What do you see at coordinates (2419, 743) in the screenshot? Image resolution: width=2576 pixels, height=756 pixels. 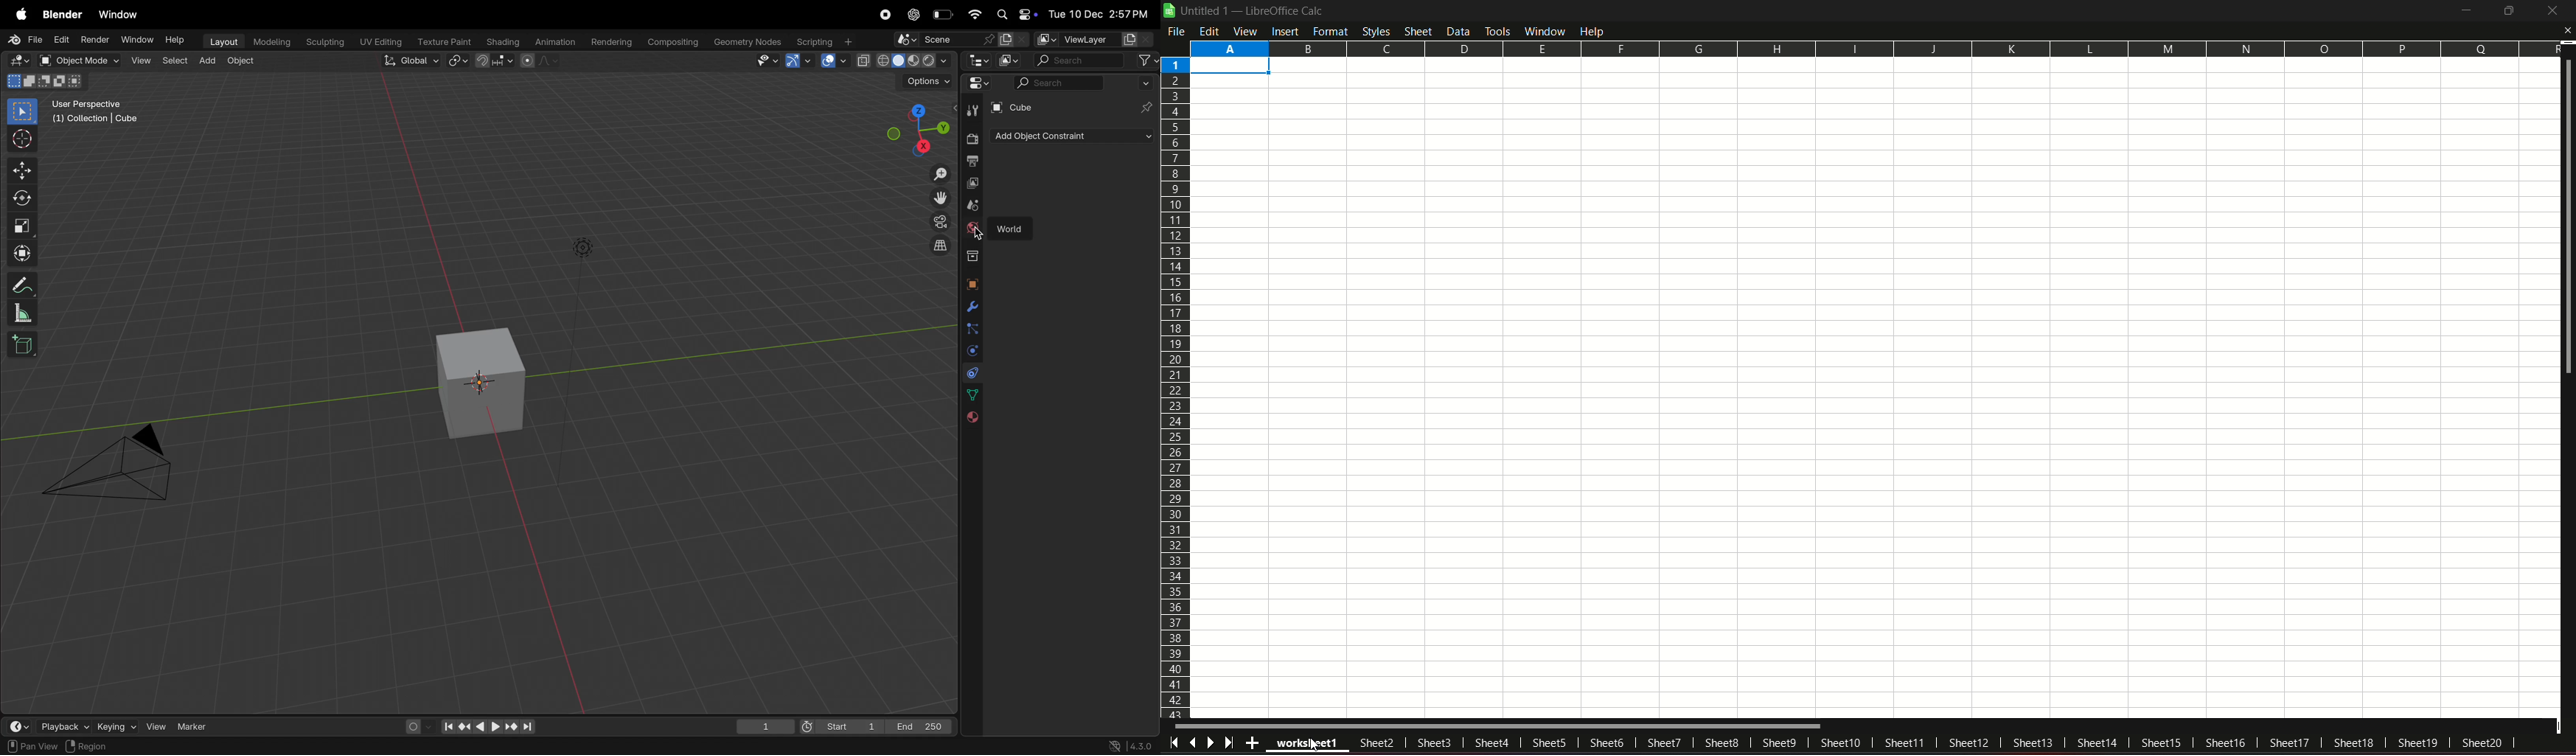 I see `sheet19` at bounding box center [2419, 743].